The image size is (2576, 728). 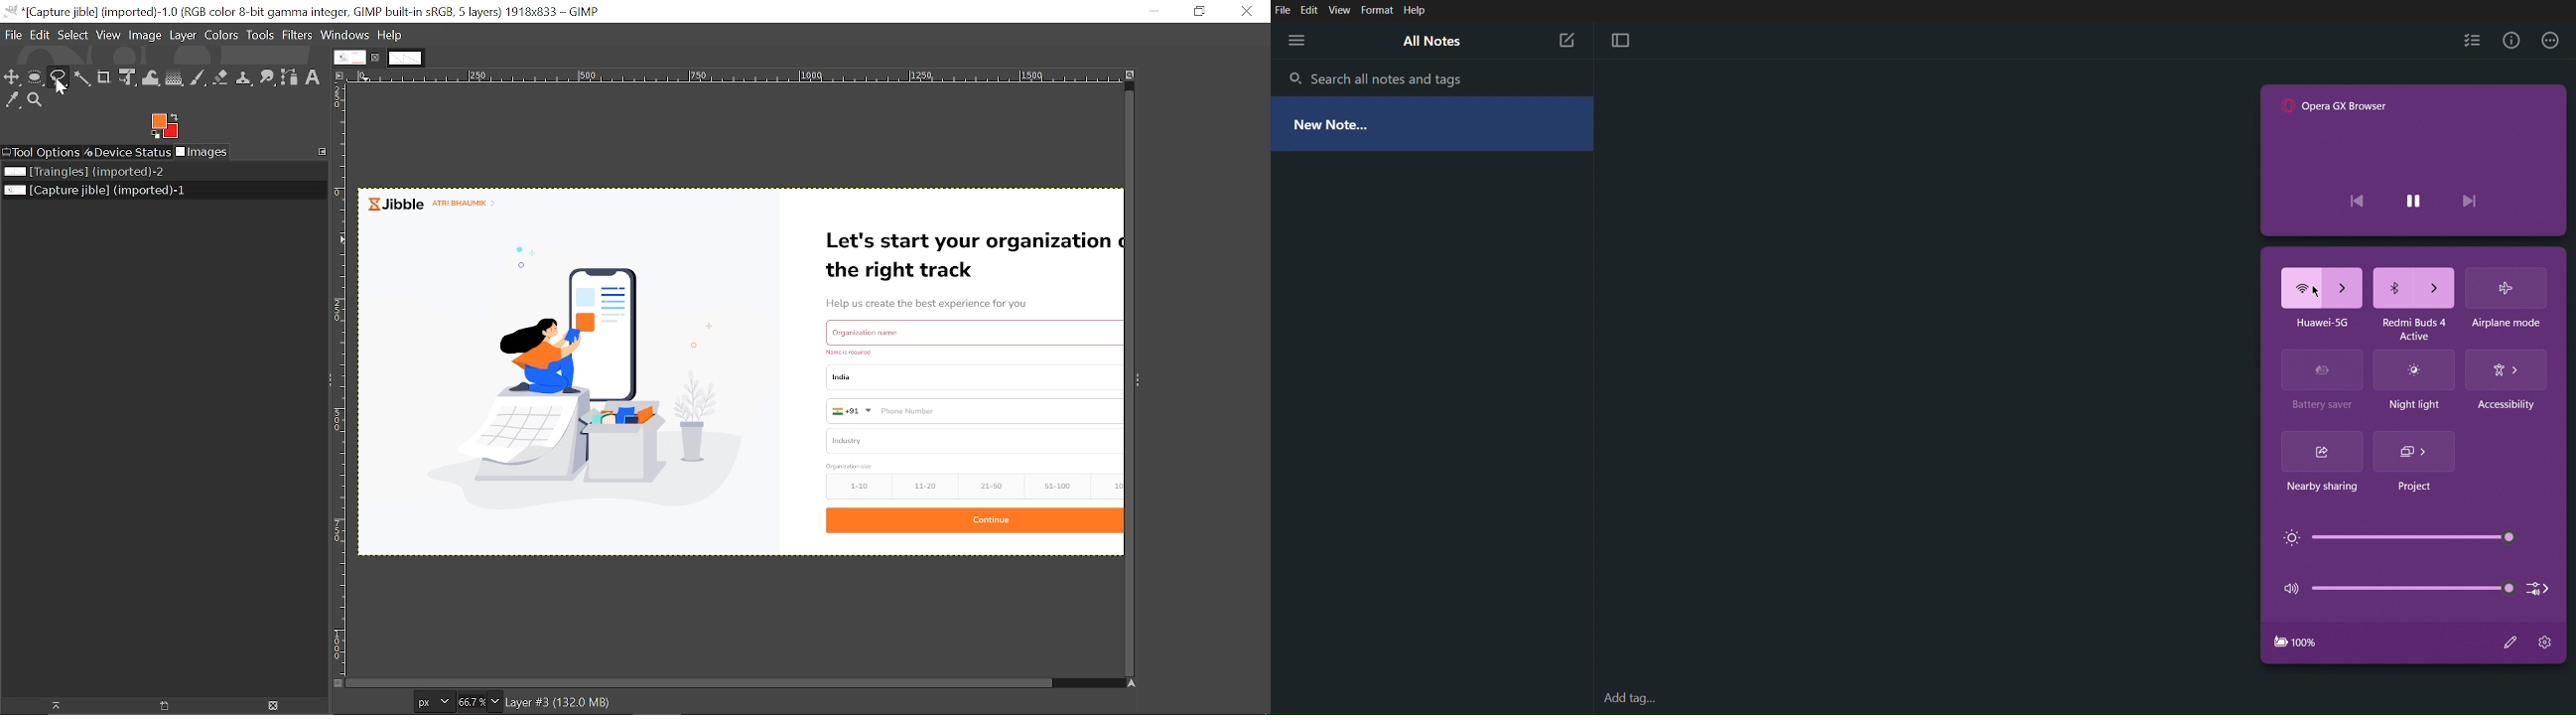 I want to click on Accessibility, so click(x=2509, y=410).